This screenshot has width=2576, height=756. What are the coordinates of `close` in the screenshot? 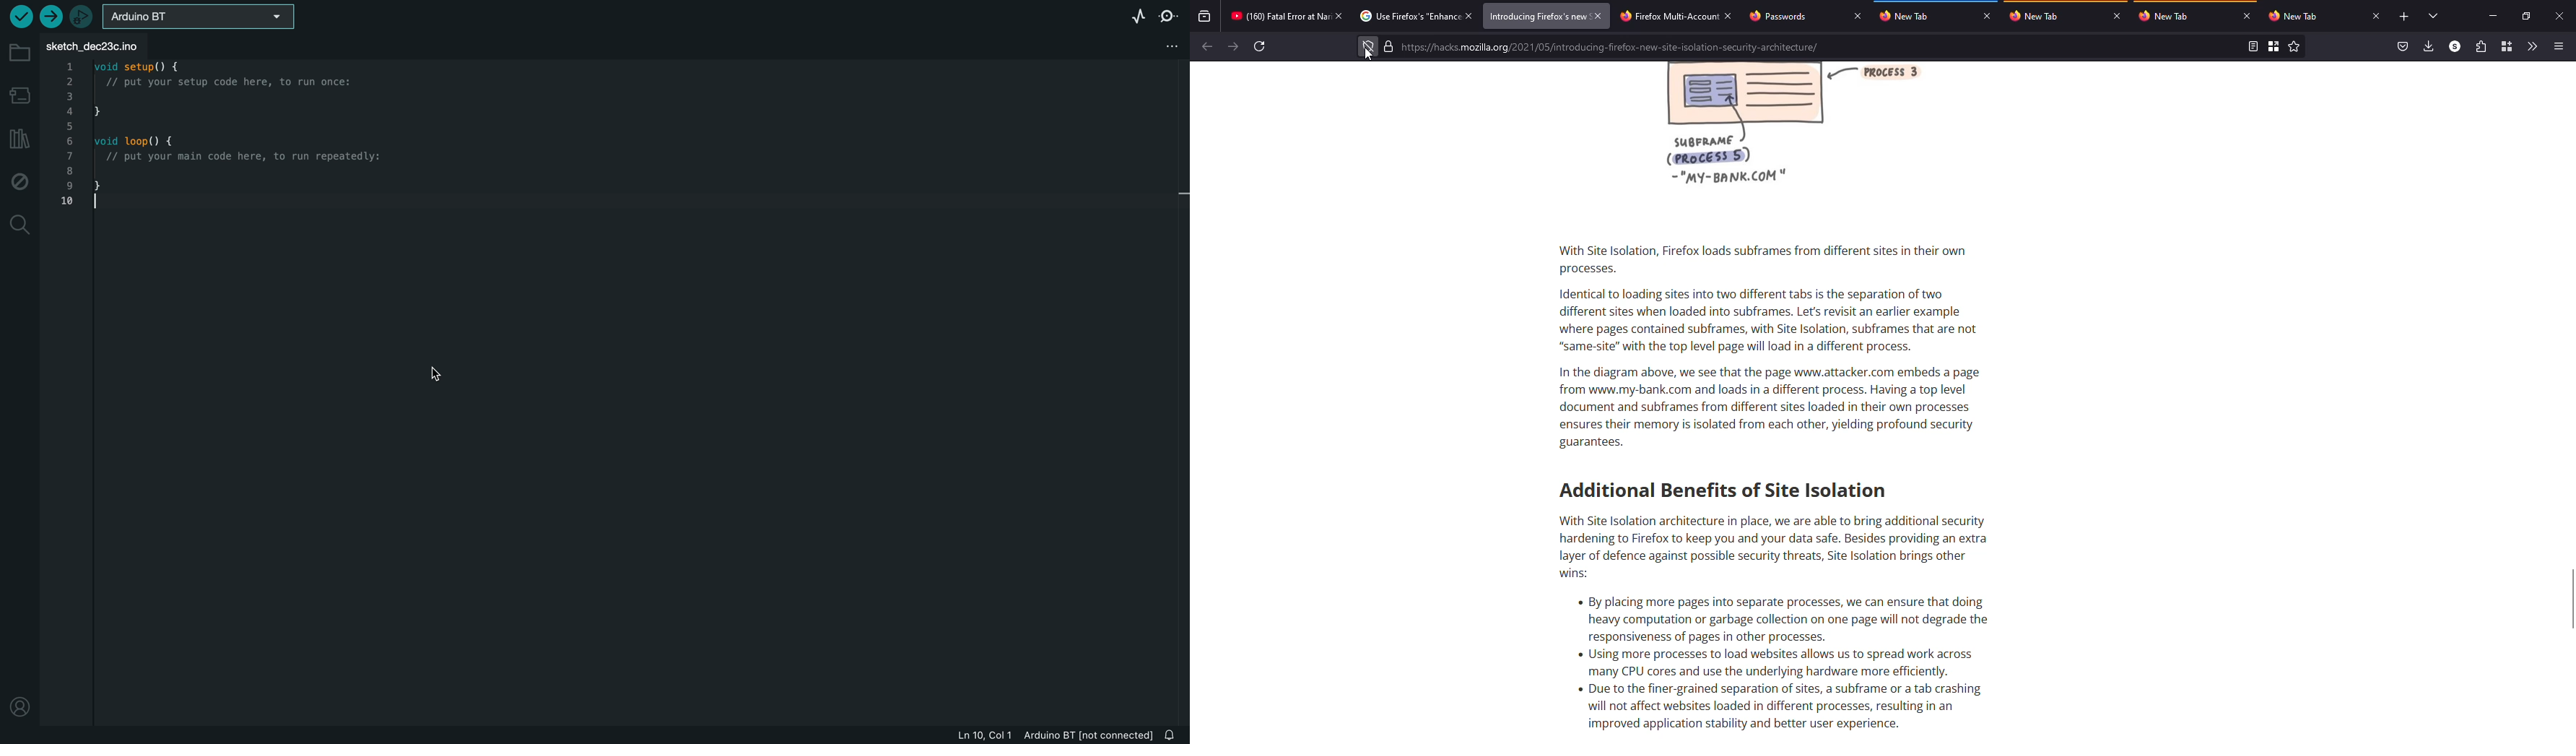 It's located at (1728, 17).